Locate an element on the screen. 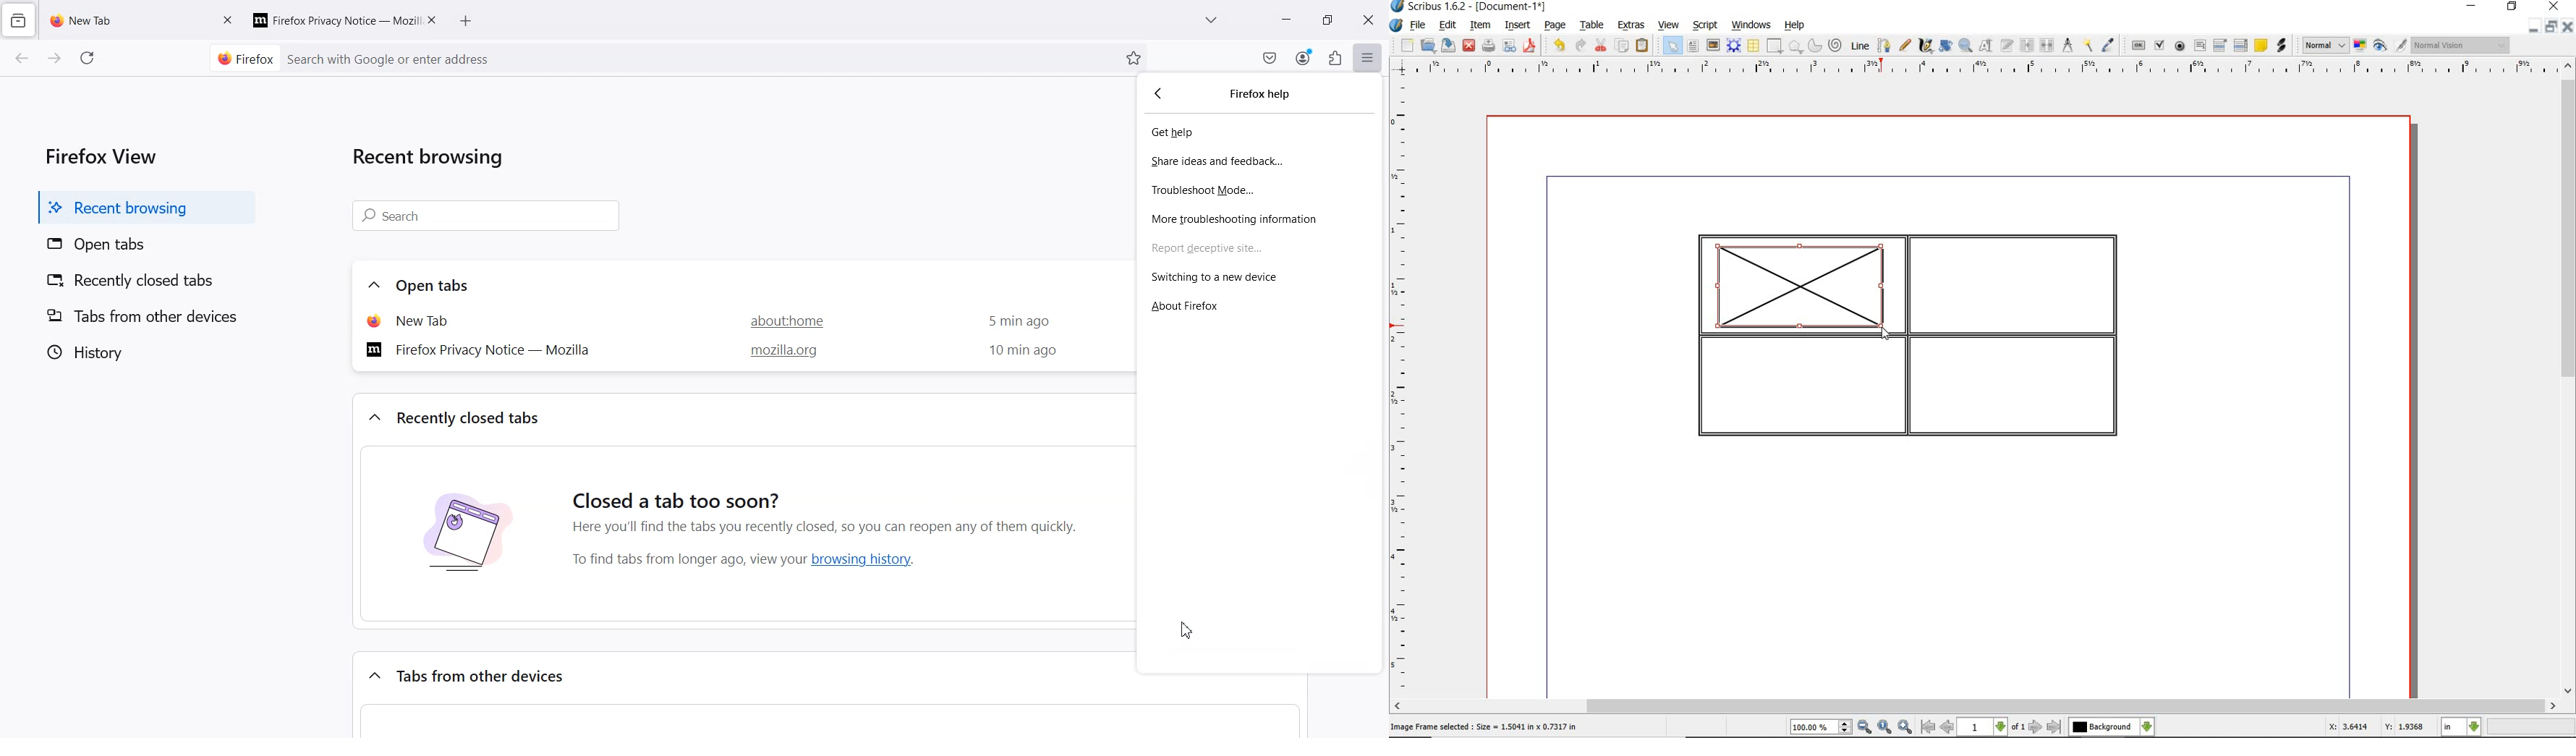  text frame is located at coordinates (1694, 47).